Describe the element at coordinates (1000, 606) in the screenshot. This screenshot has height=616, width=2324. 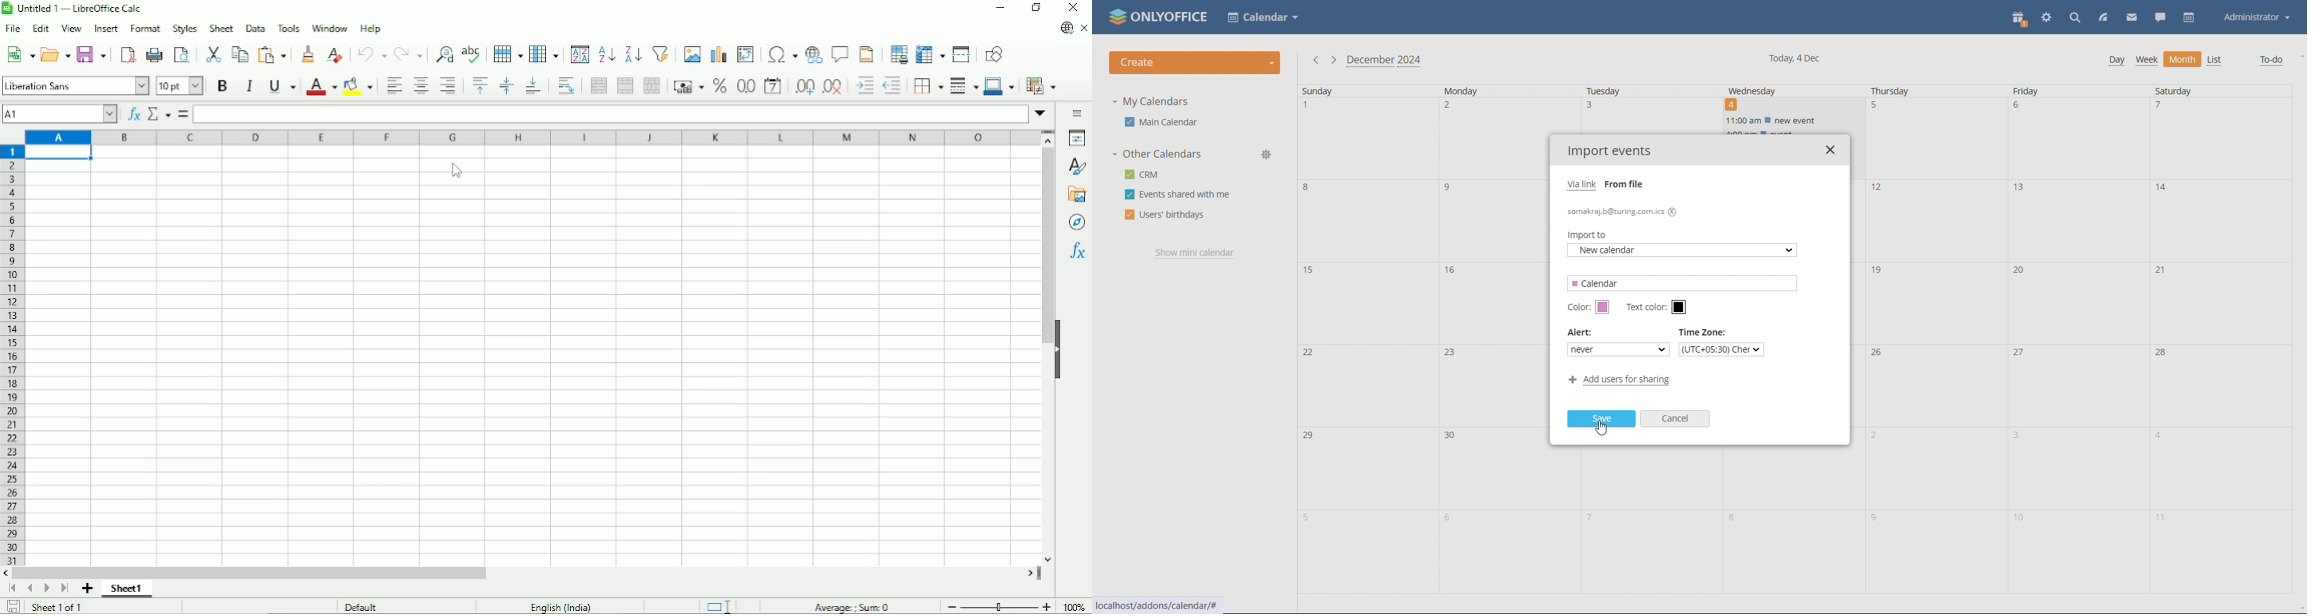
I see `Zoom out/in` at that location.